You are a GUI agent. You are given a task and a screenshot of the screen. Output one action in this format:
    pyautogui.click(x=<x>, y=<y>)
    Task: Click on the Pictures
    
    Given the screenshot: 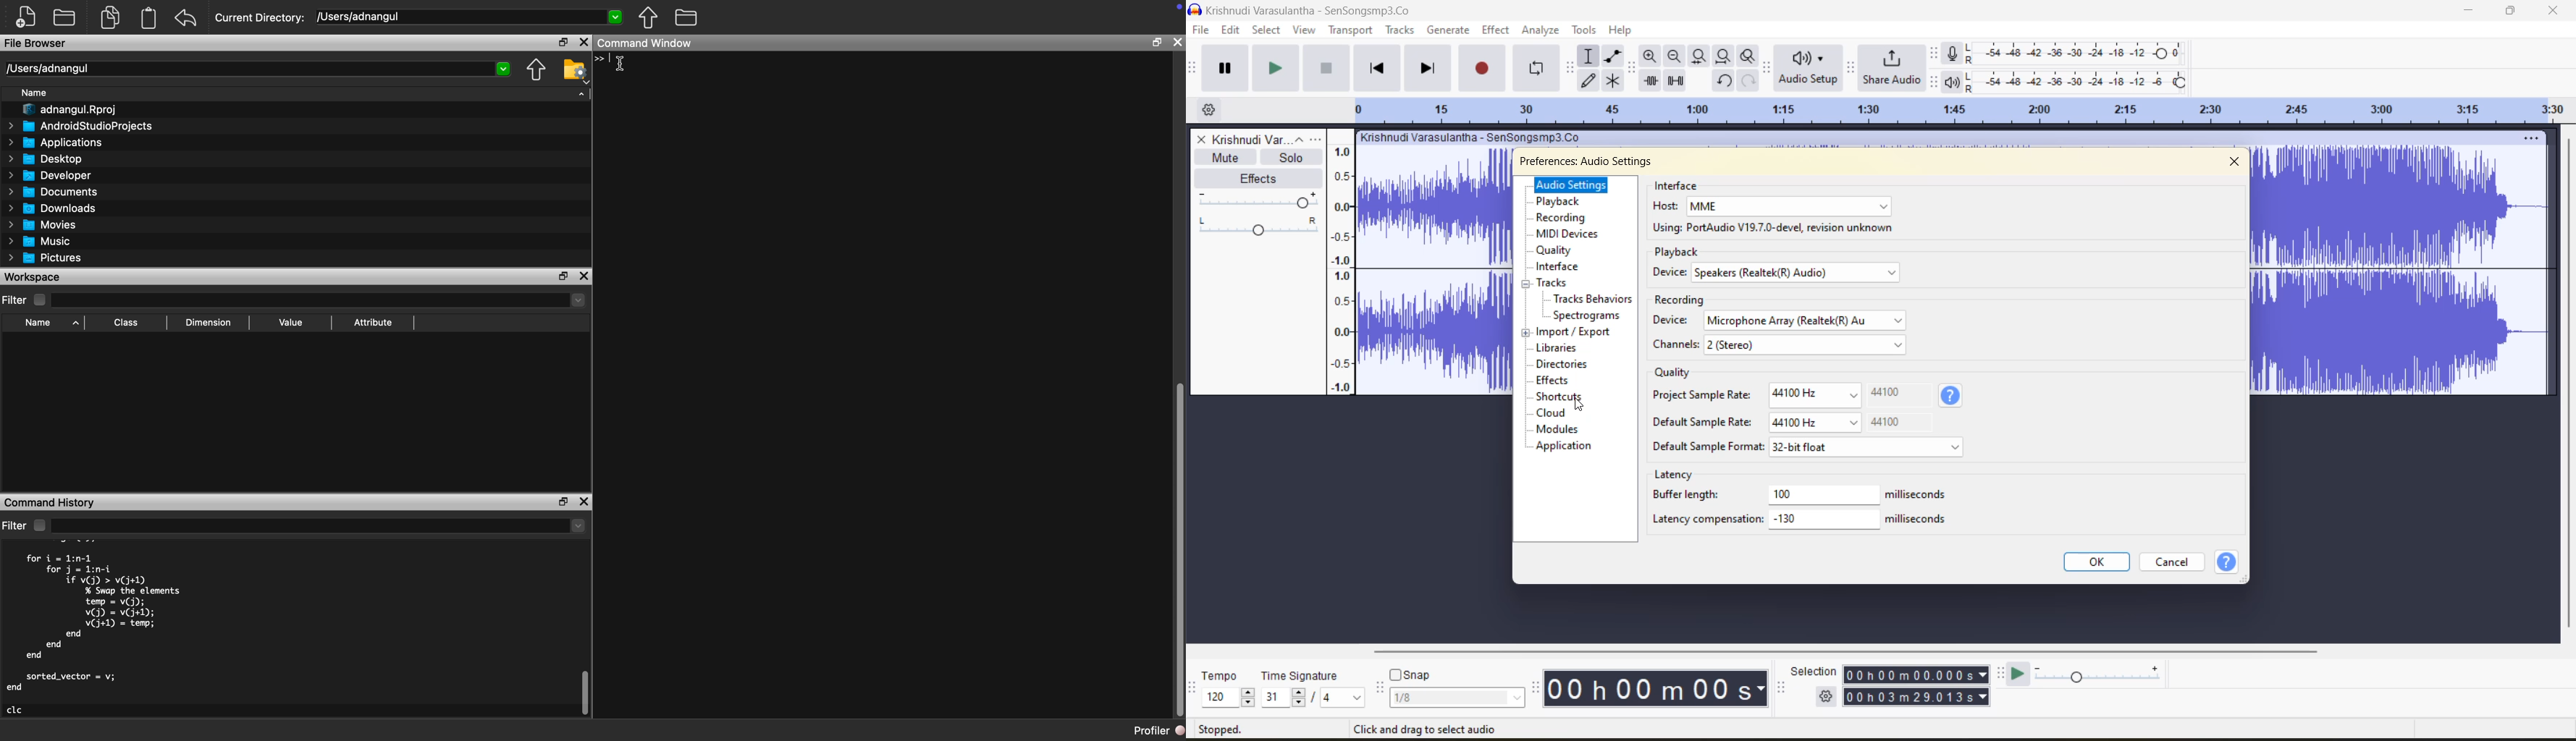 What is the action you would take?
    pyautogui.click(x=46, y=259)
    